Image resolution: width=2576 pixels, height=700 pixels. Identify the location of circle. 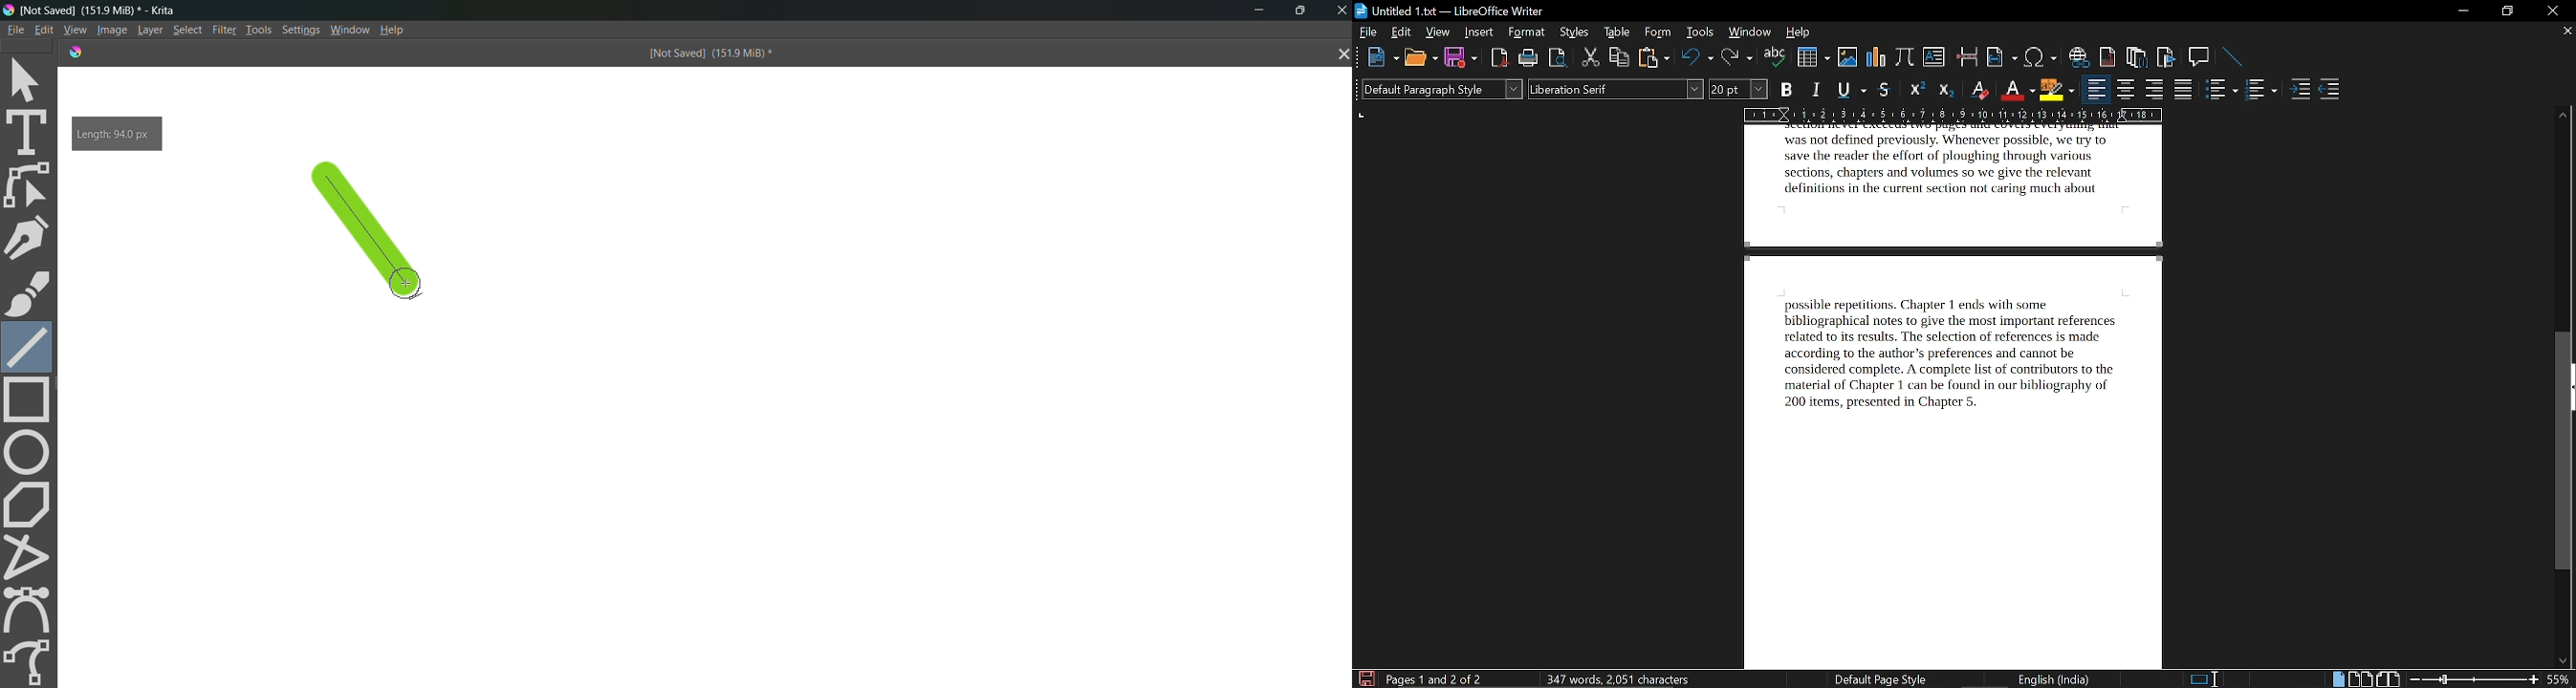
(28, 451).